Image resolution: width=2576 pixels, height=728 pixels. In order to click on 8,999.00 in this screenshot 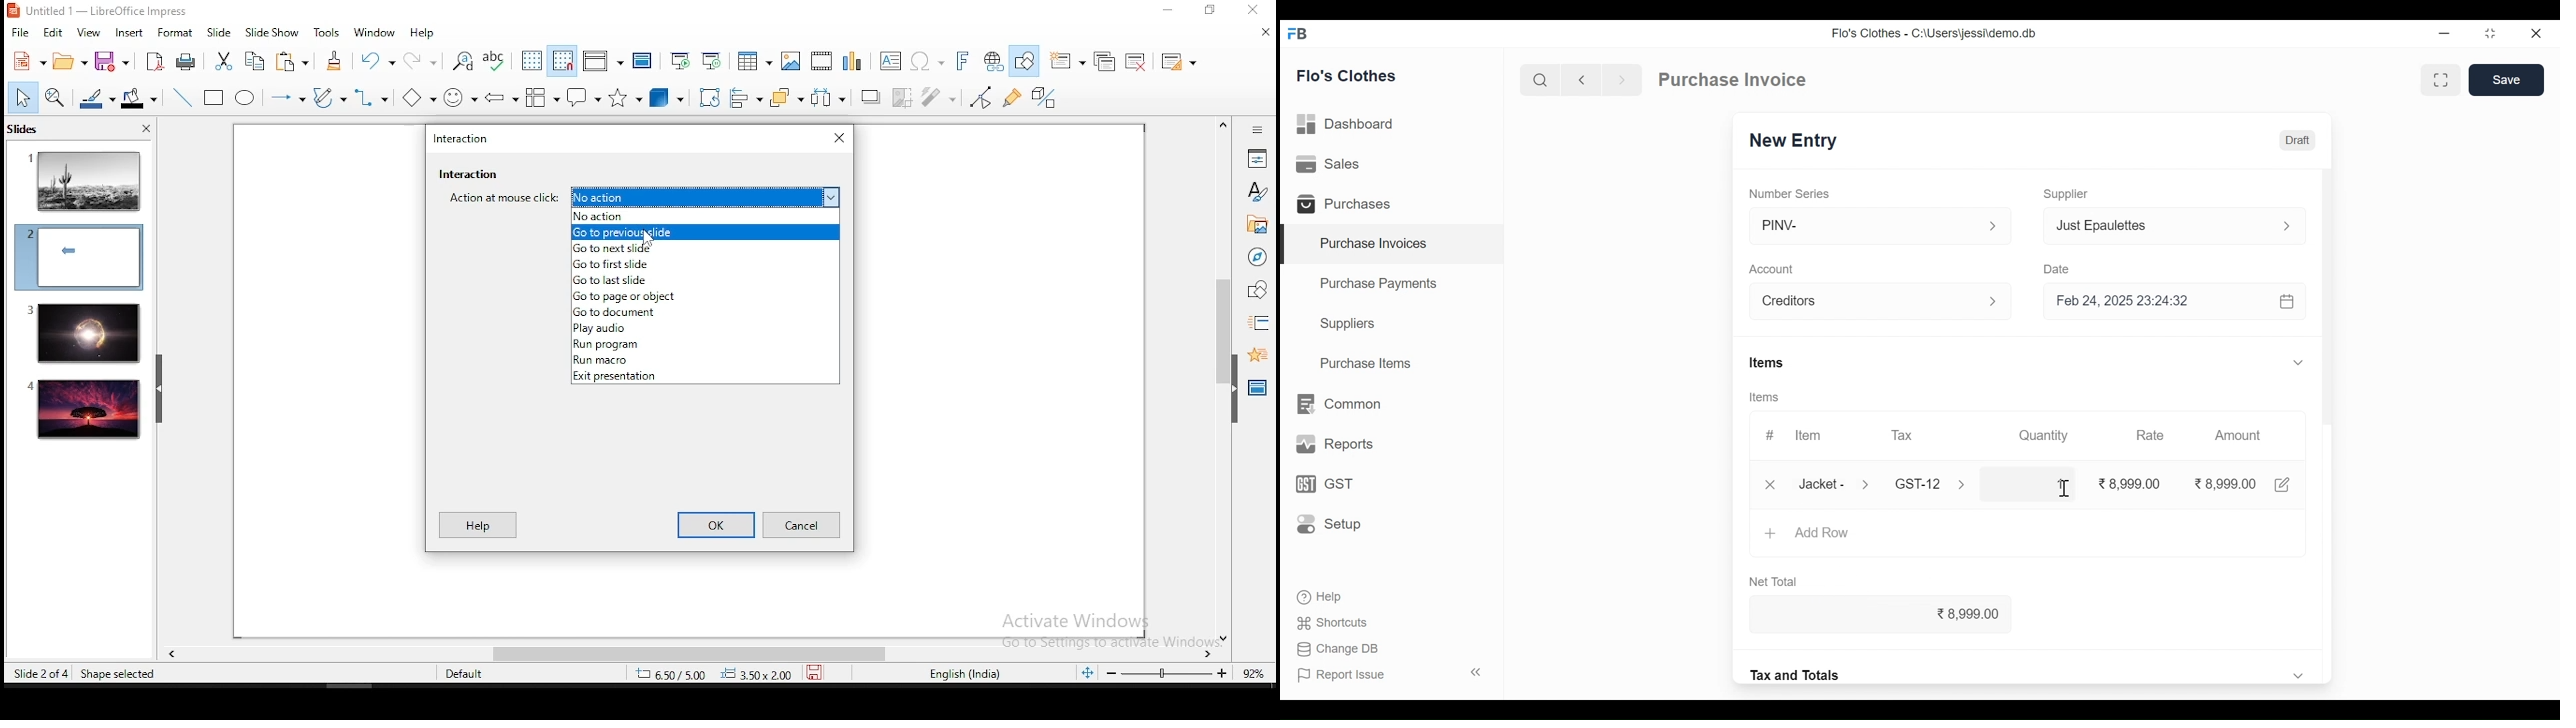, I will do `click(2130, 484)`.